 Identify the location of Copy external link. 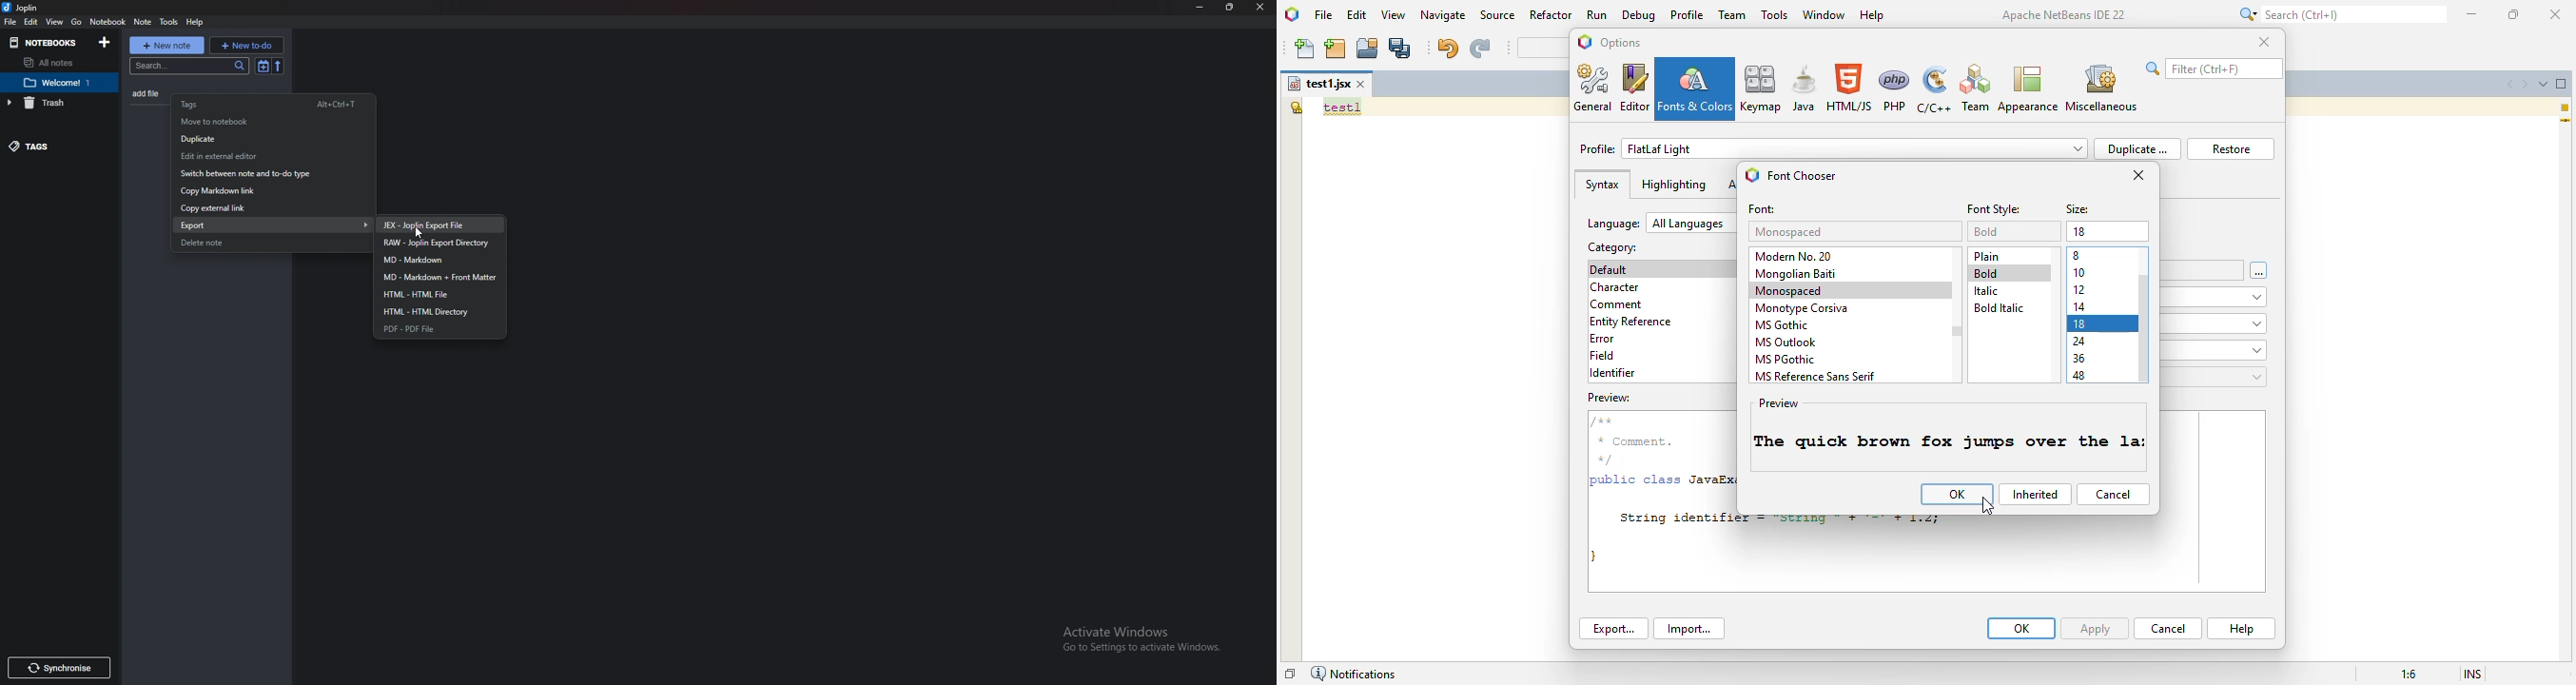
(257, 209).